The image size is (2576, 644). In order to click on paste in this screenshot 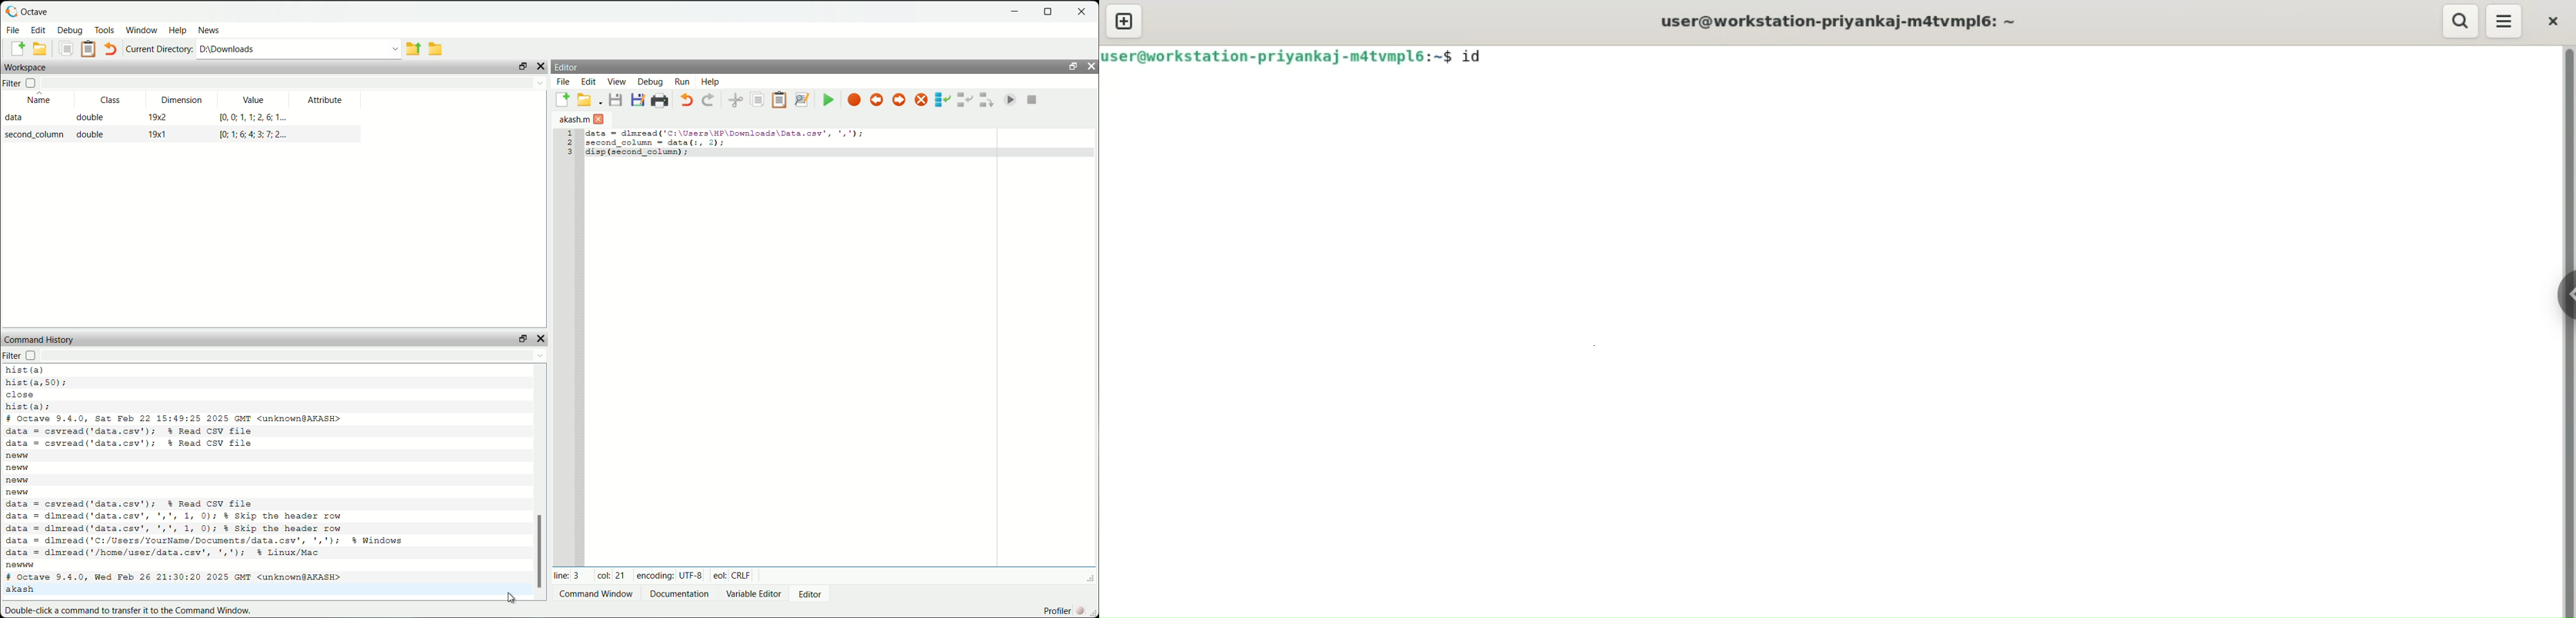, I will do `click(89, 51)`.